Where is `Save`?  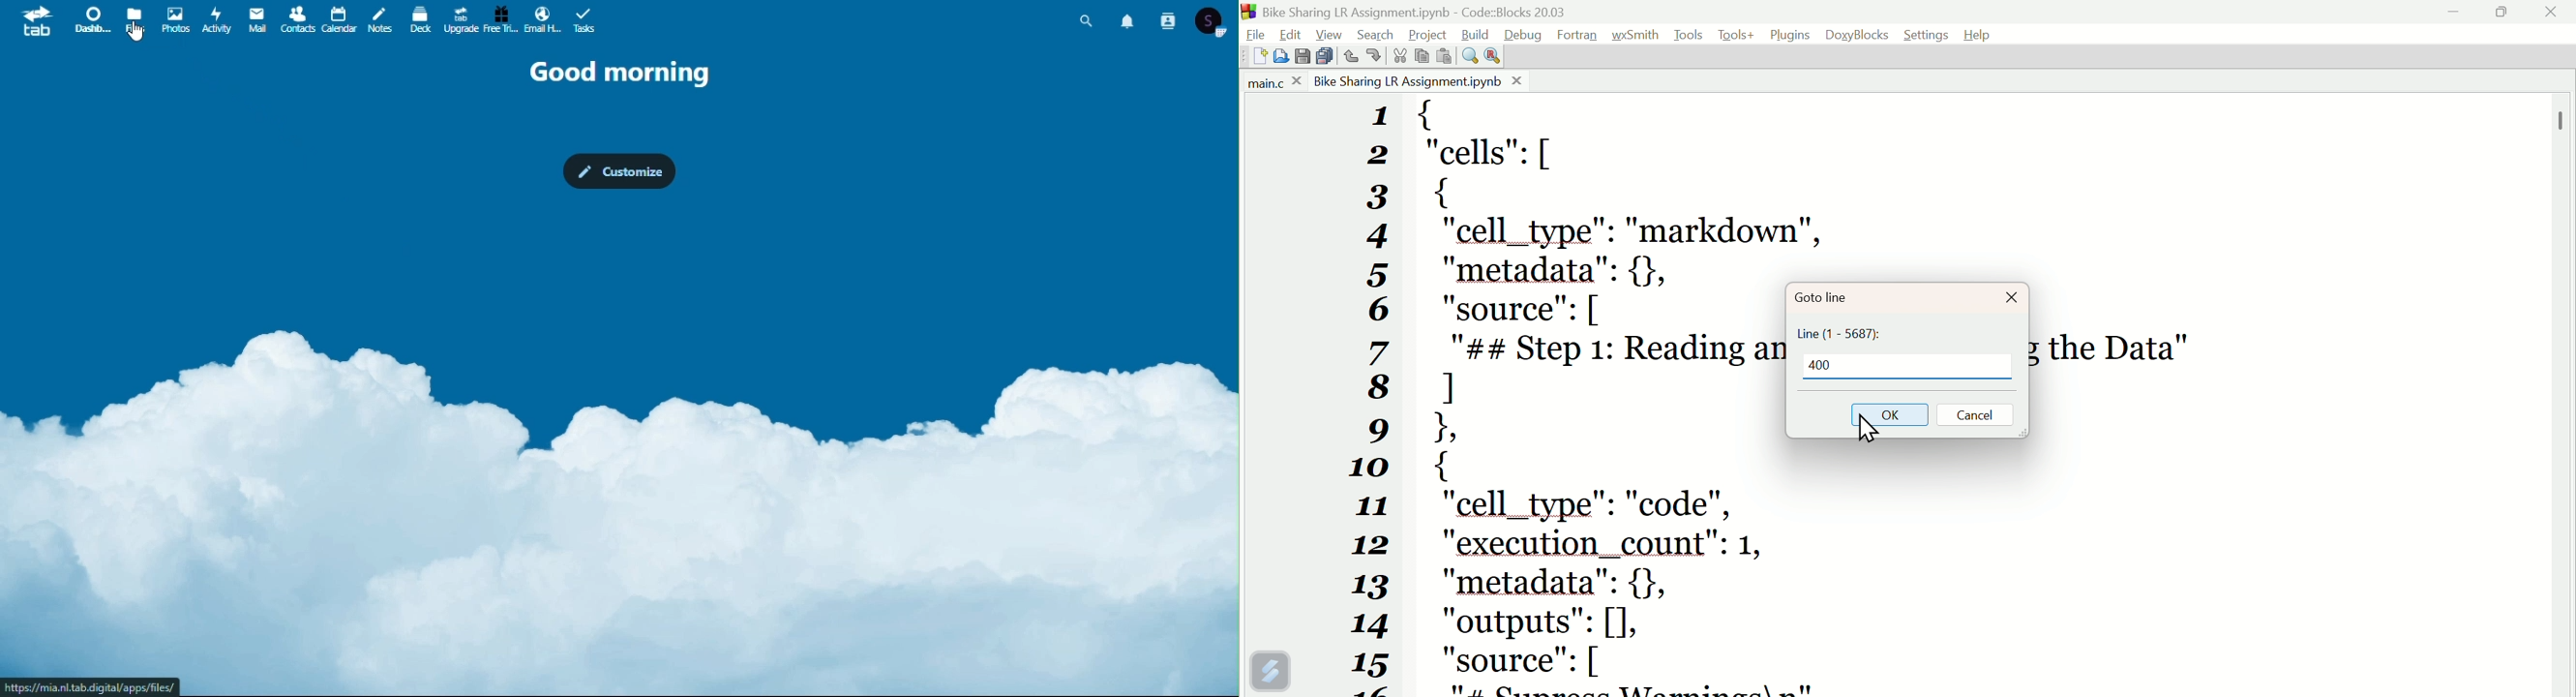 Save is located at coordinates (1301, 56).